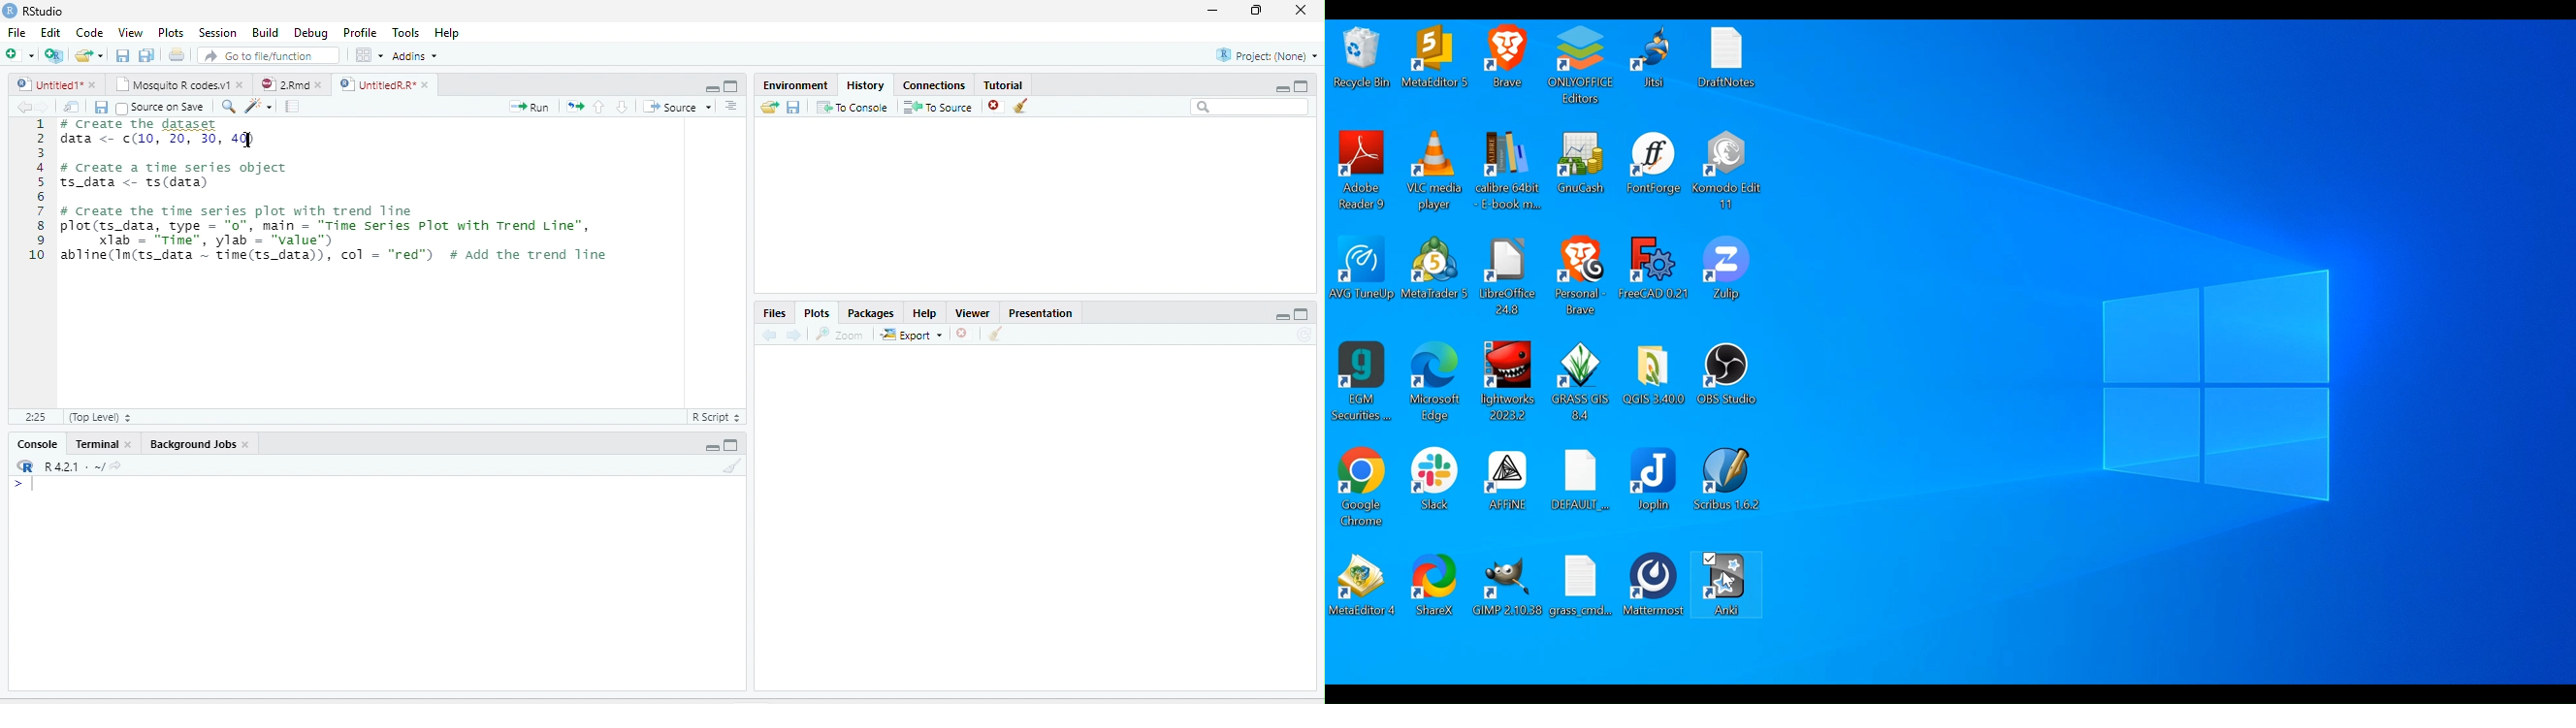 This screenshot has width=2576, height=728. Describe the element at coordinates (43, 107) in the screenshot. I see `Go forward to next source location` at that location.